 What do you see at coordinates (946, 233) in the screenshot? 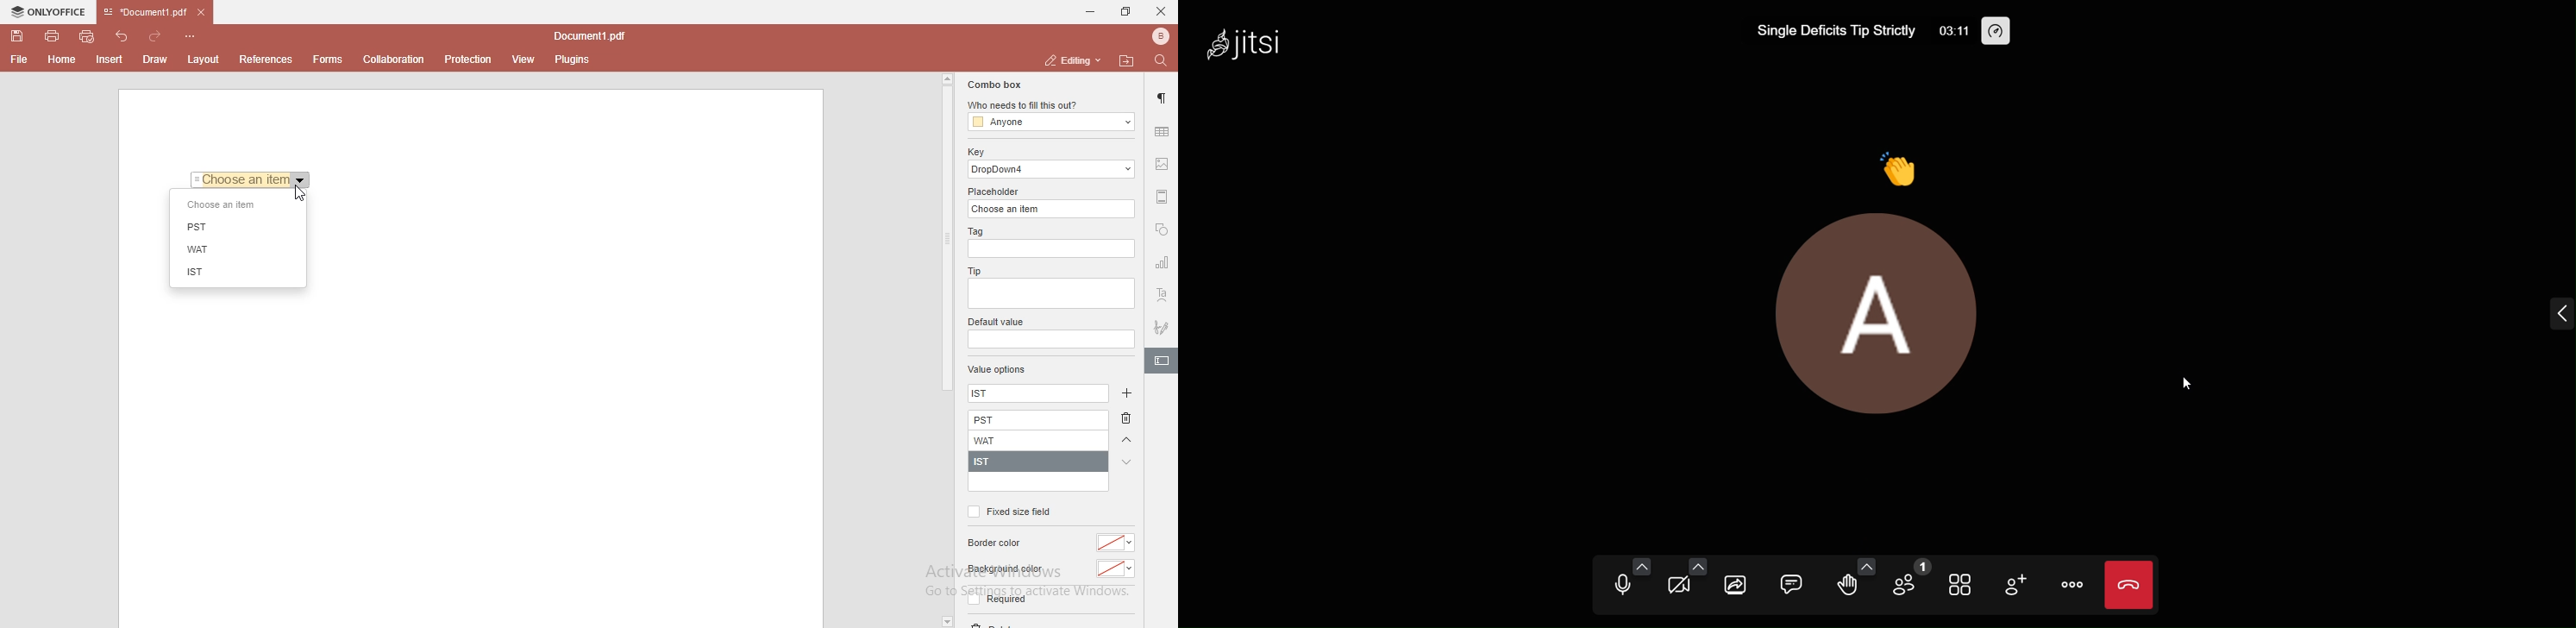
I see `scroll bar` at bounding box center [946, 233].